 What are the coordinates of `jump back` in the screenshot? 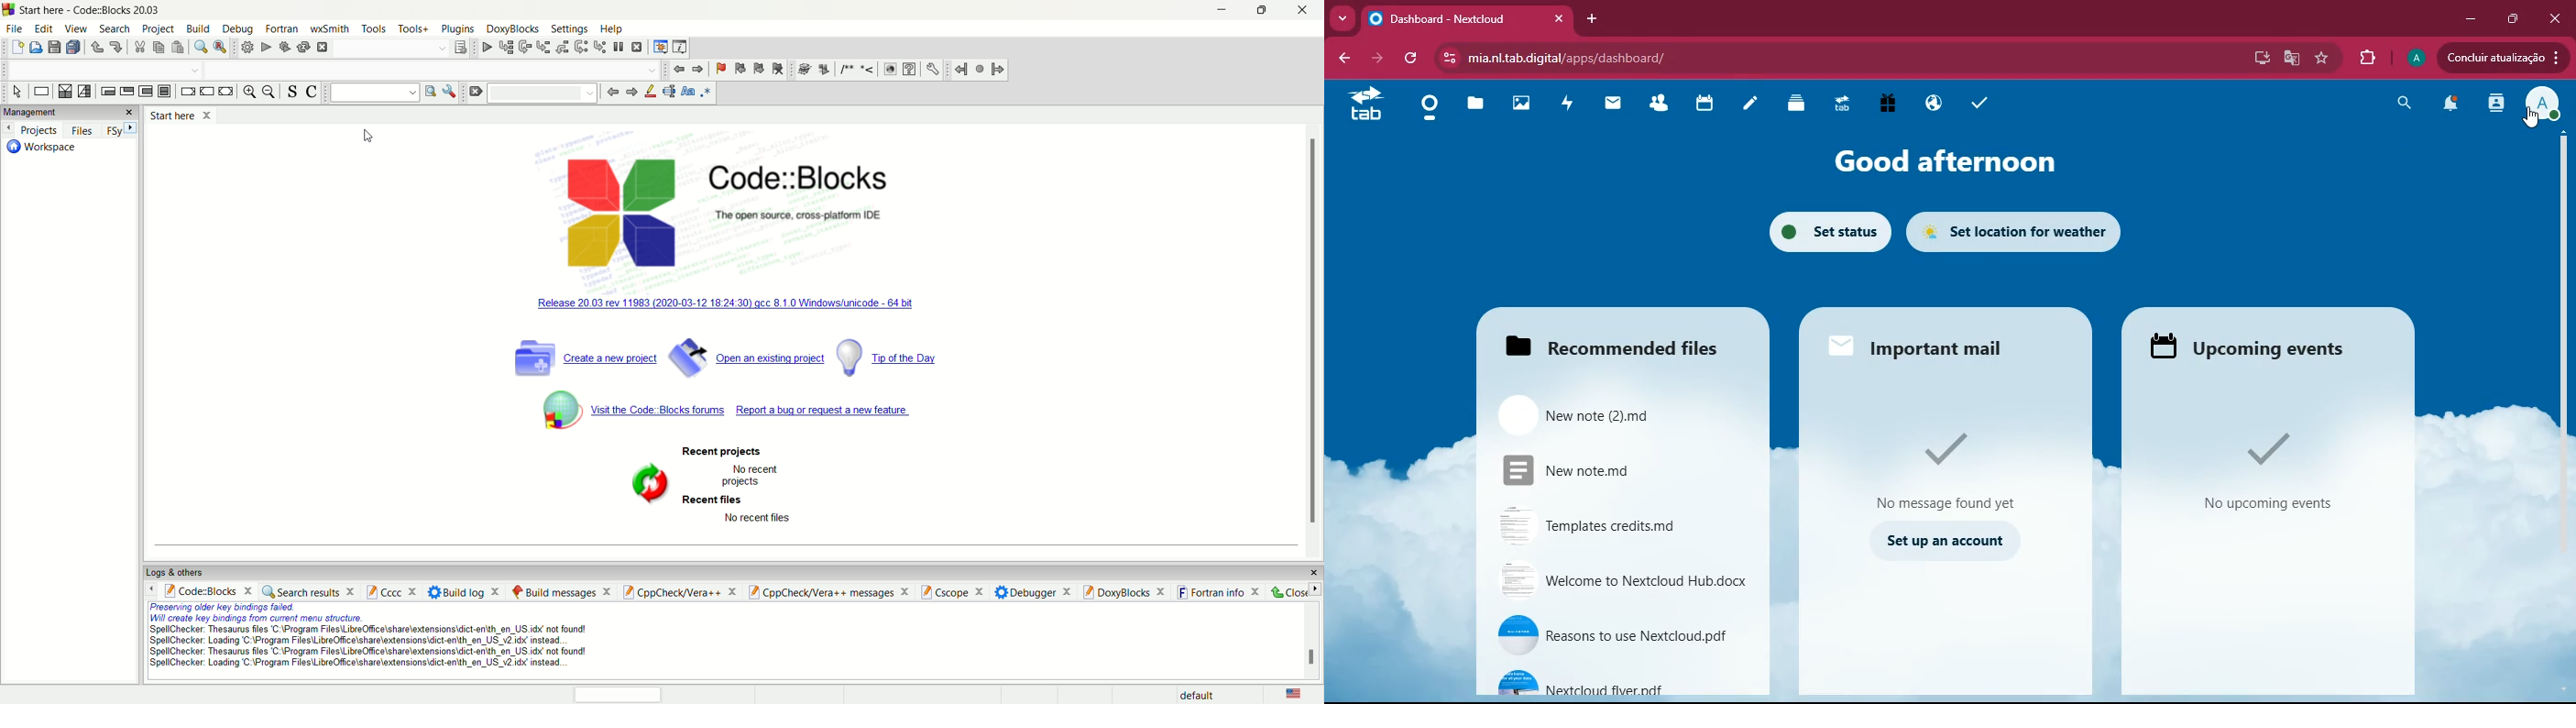 It's located at (679, 70).